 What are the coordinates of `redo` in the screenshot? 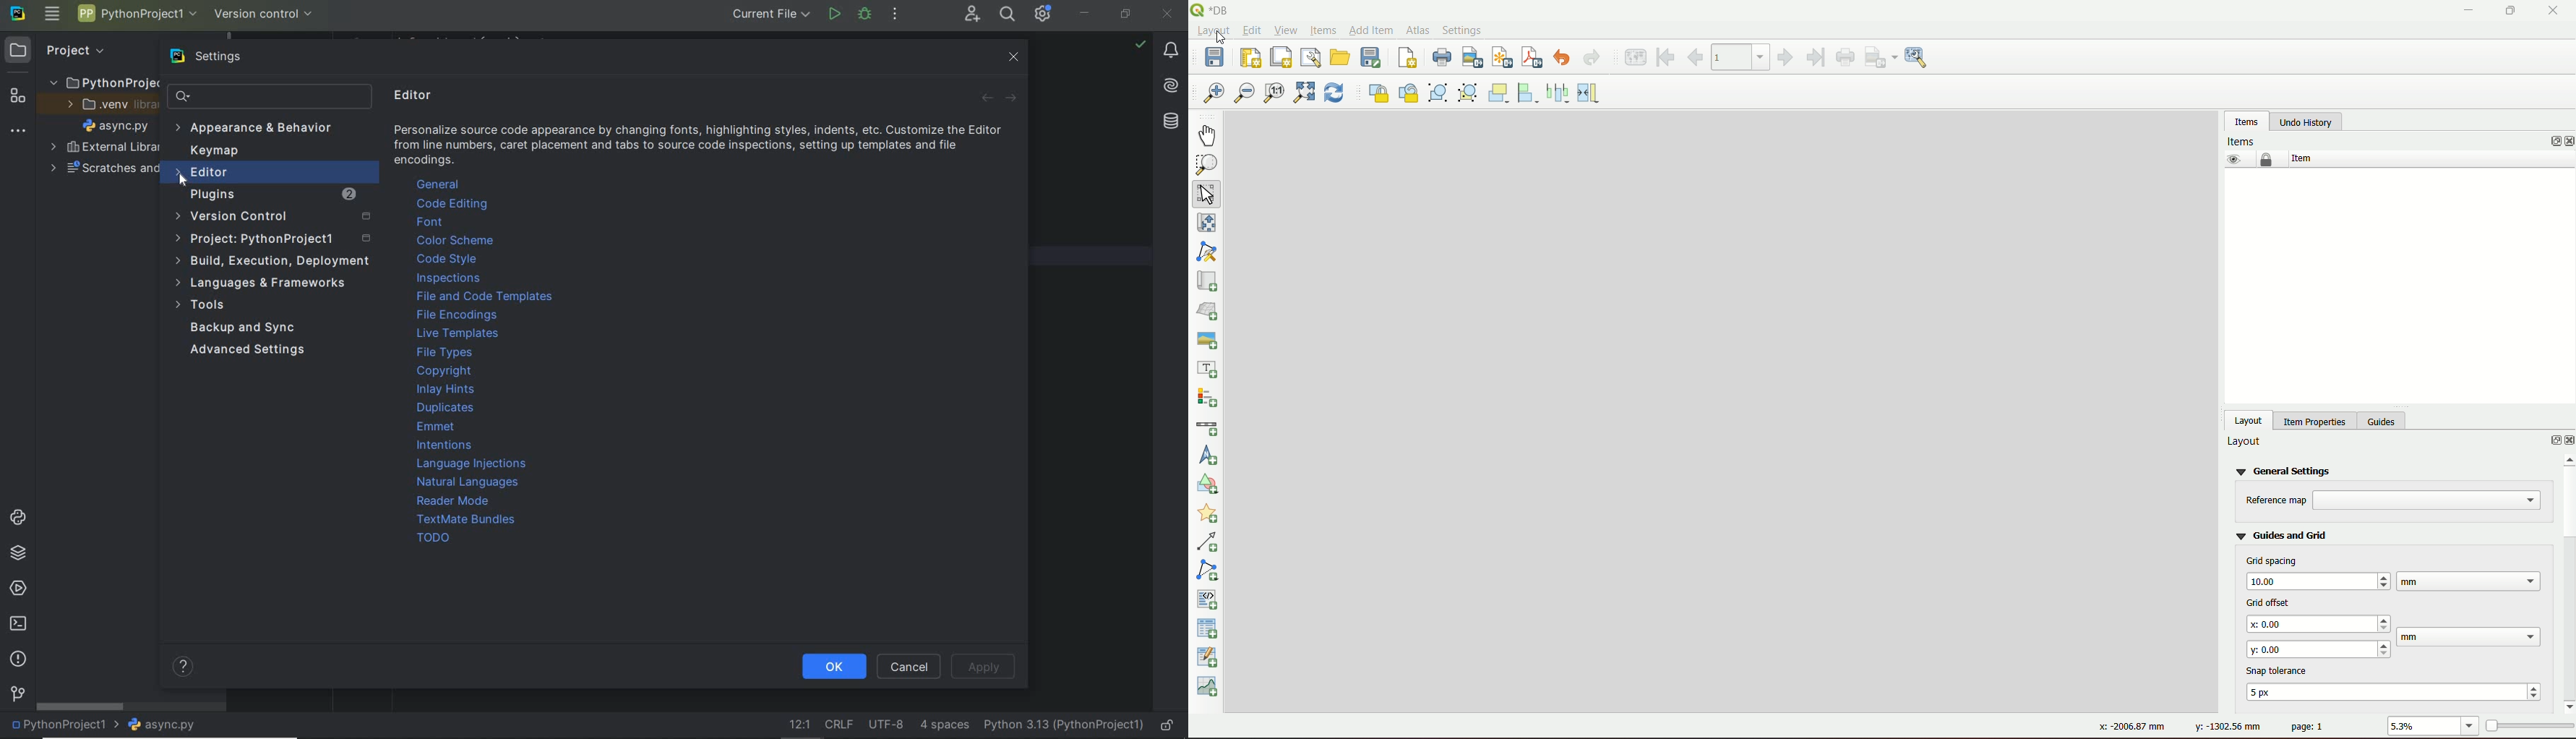 It's located at (1592, 59).